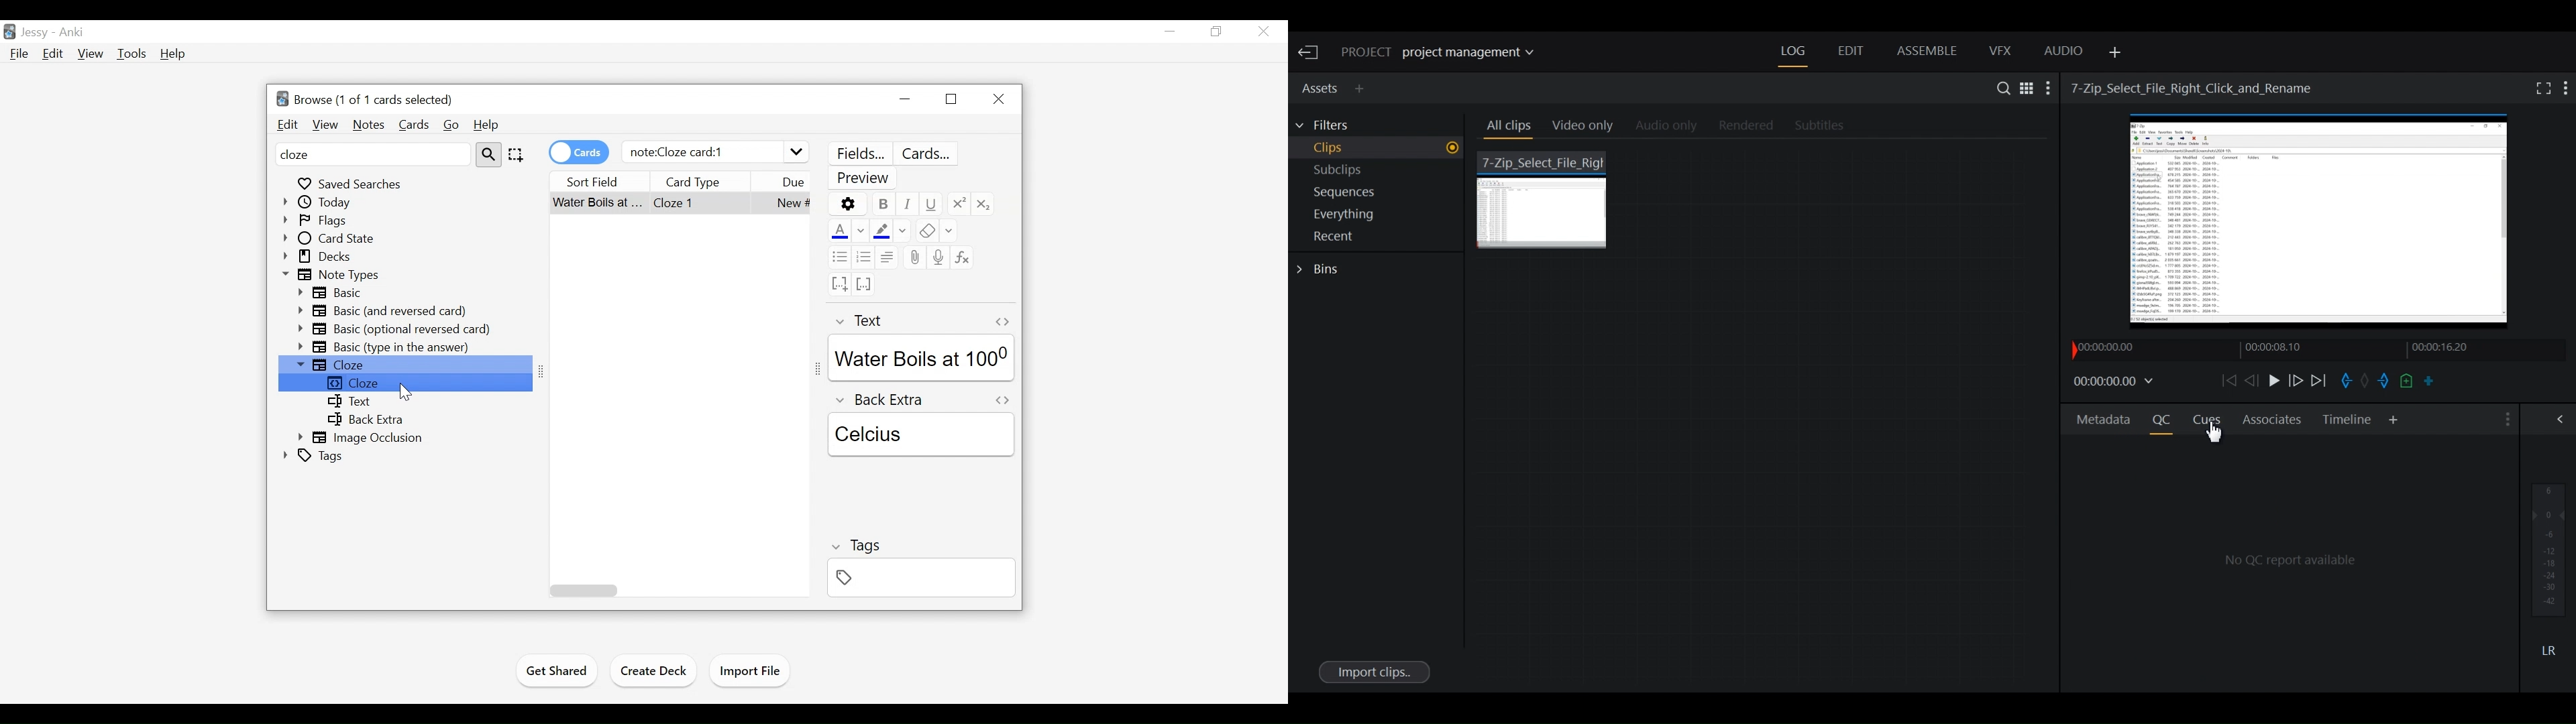 The width and height of the screenshot is (2576, 728). Describe the element at coordinates (859, 320) in the screenshot. I see `Text` at that location.